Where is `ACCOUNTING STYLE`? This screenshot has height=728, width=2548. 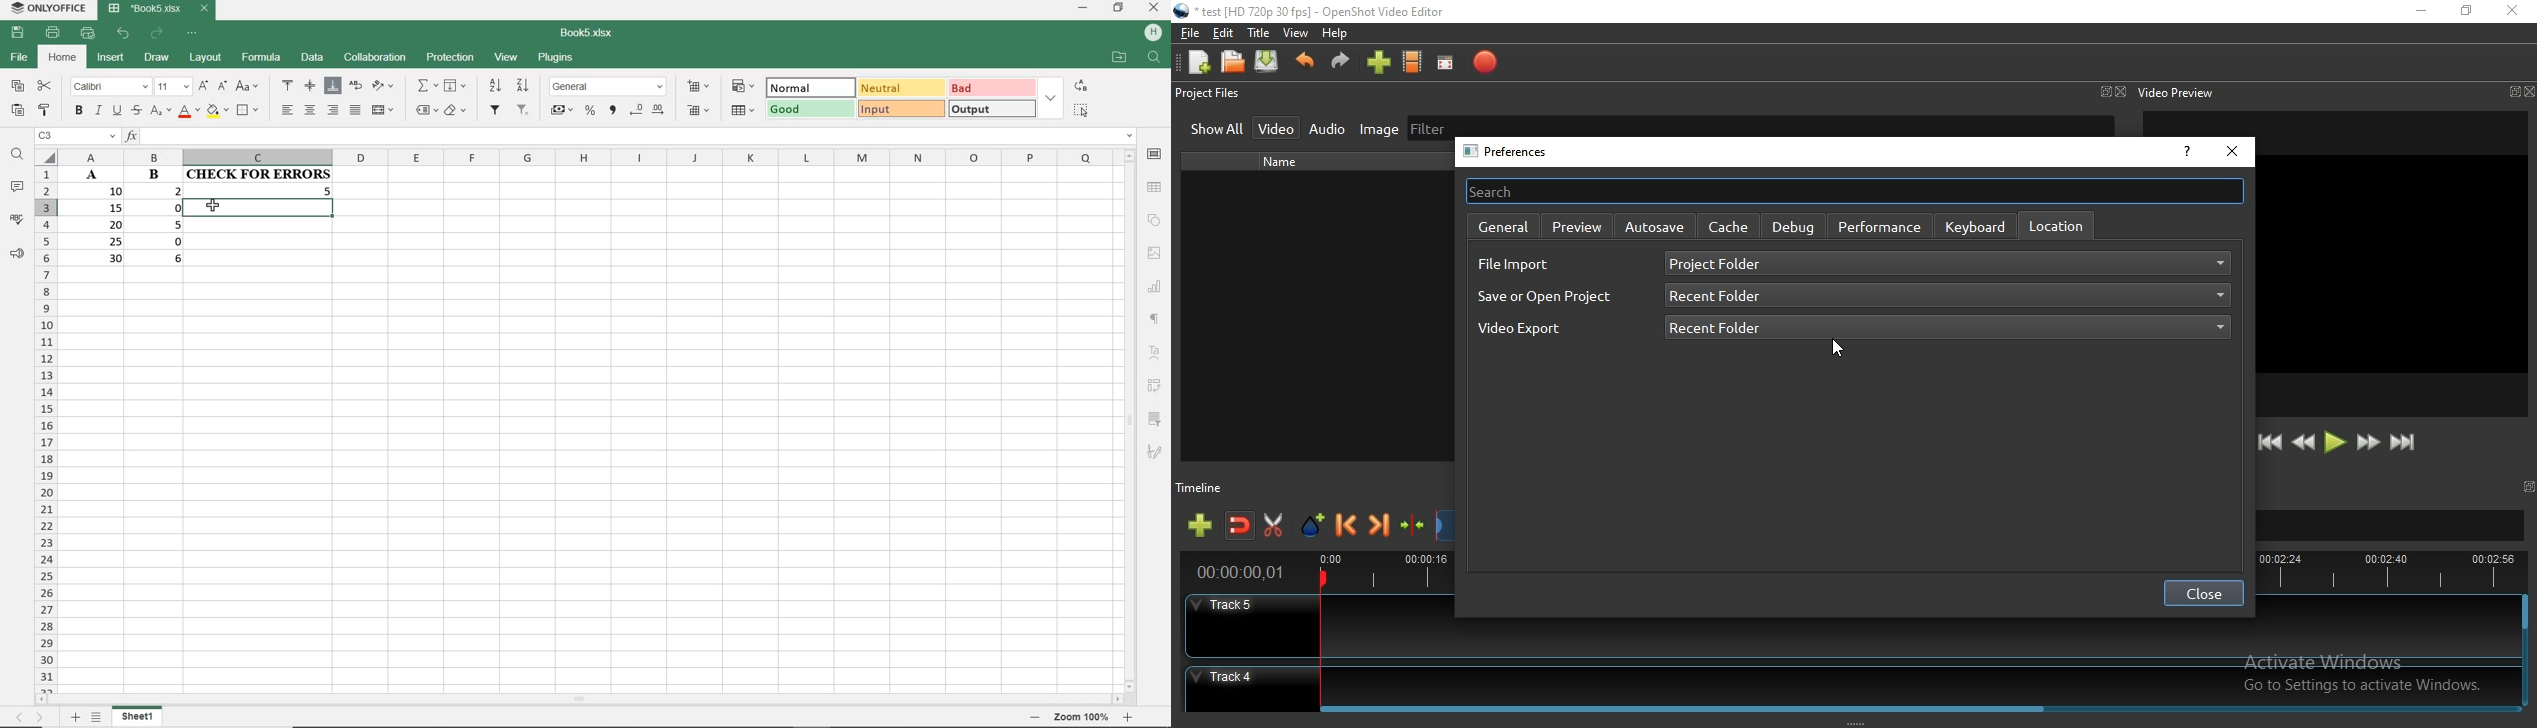 ACCOUNTING STYLE is located at coordinates (562, 109).